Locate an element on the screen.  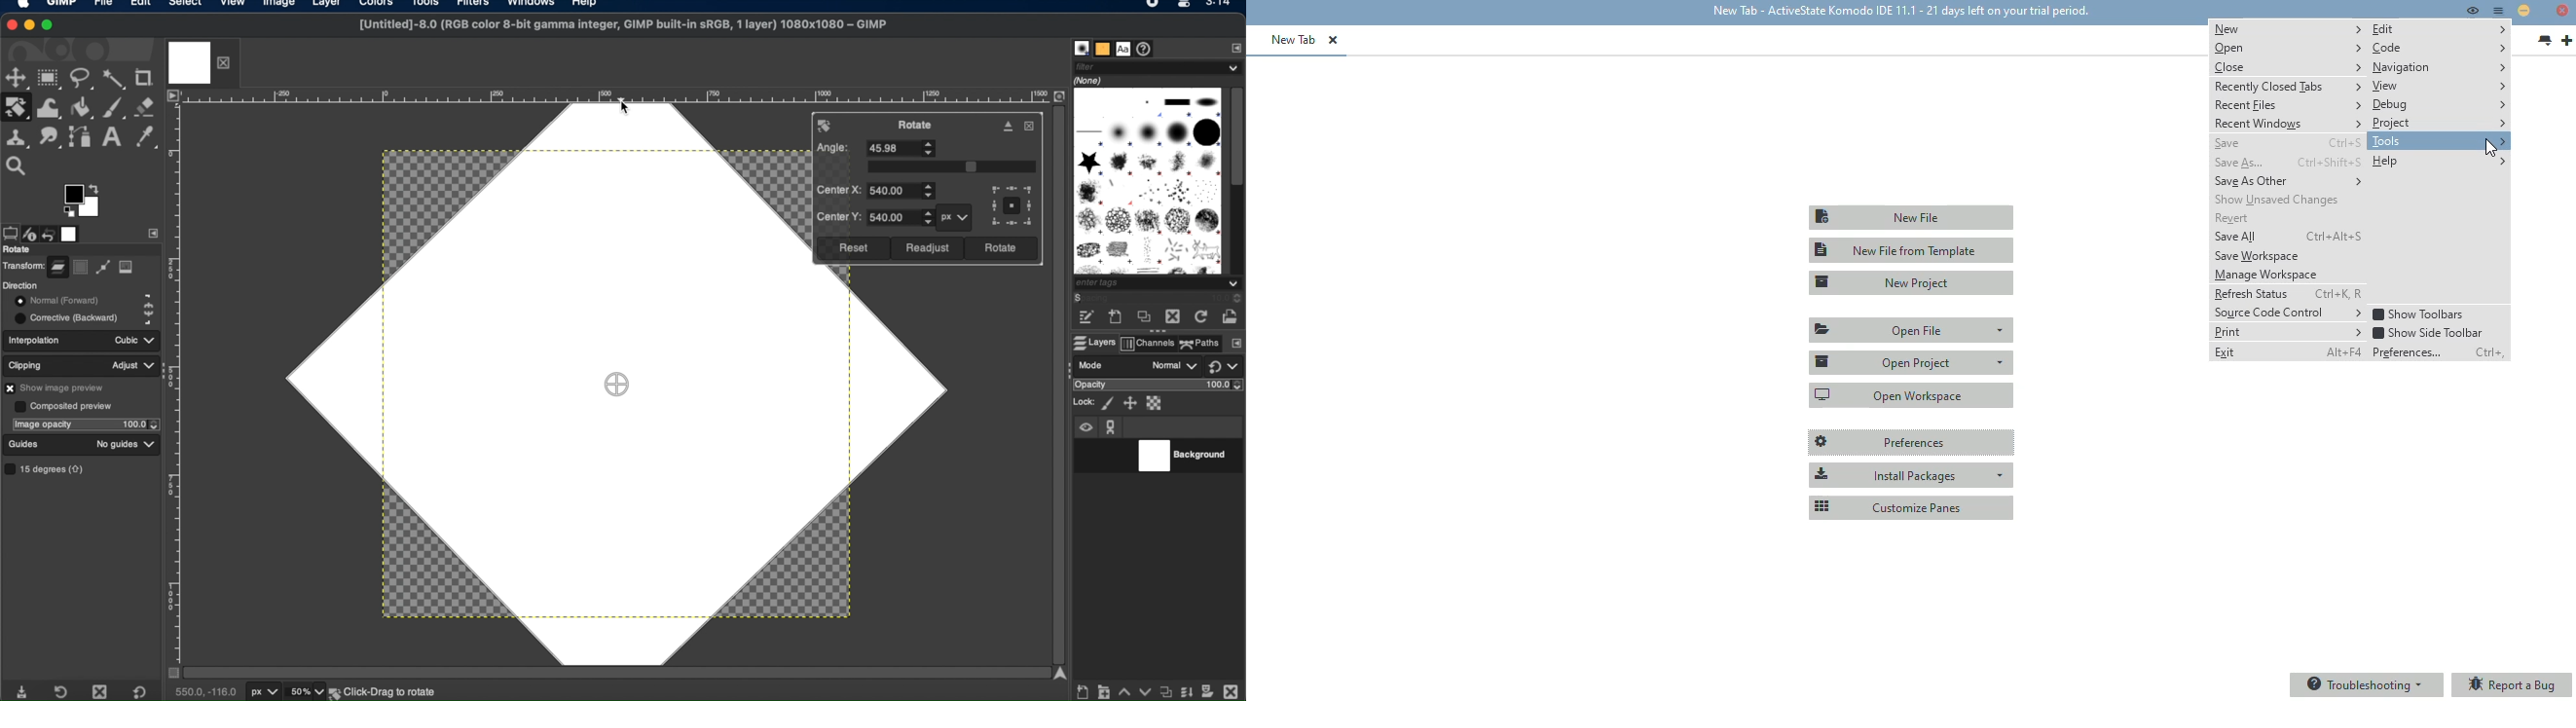
scroll box is located at coordinates (1238, 138).